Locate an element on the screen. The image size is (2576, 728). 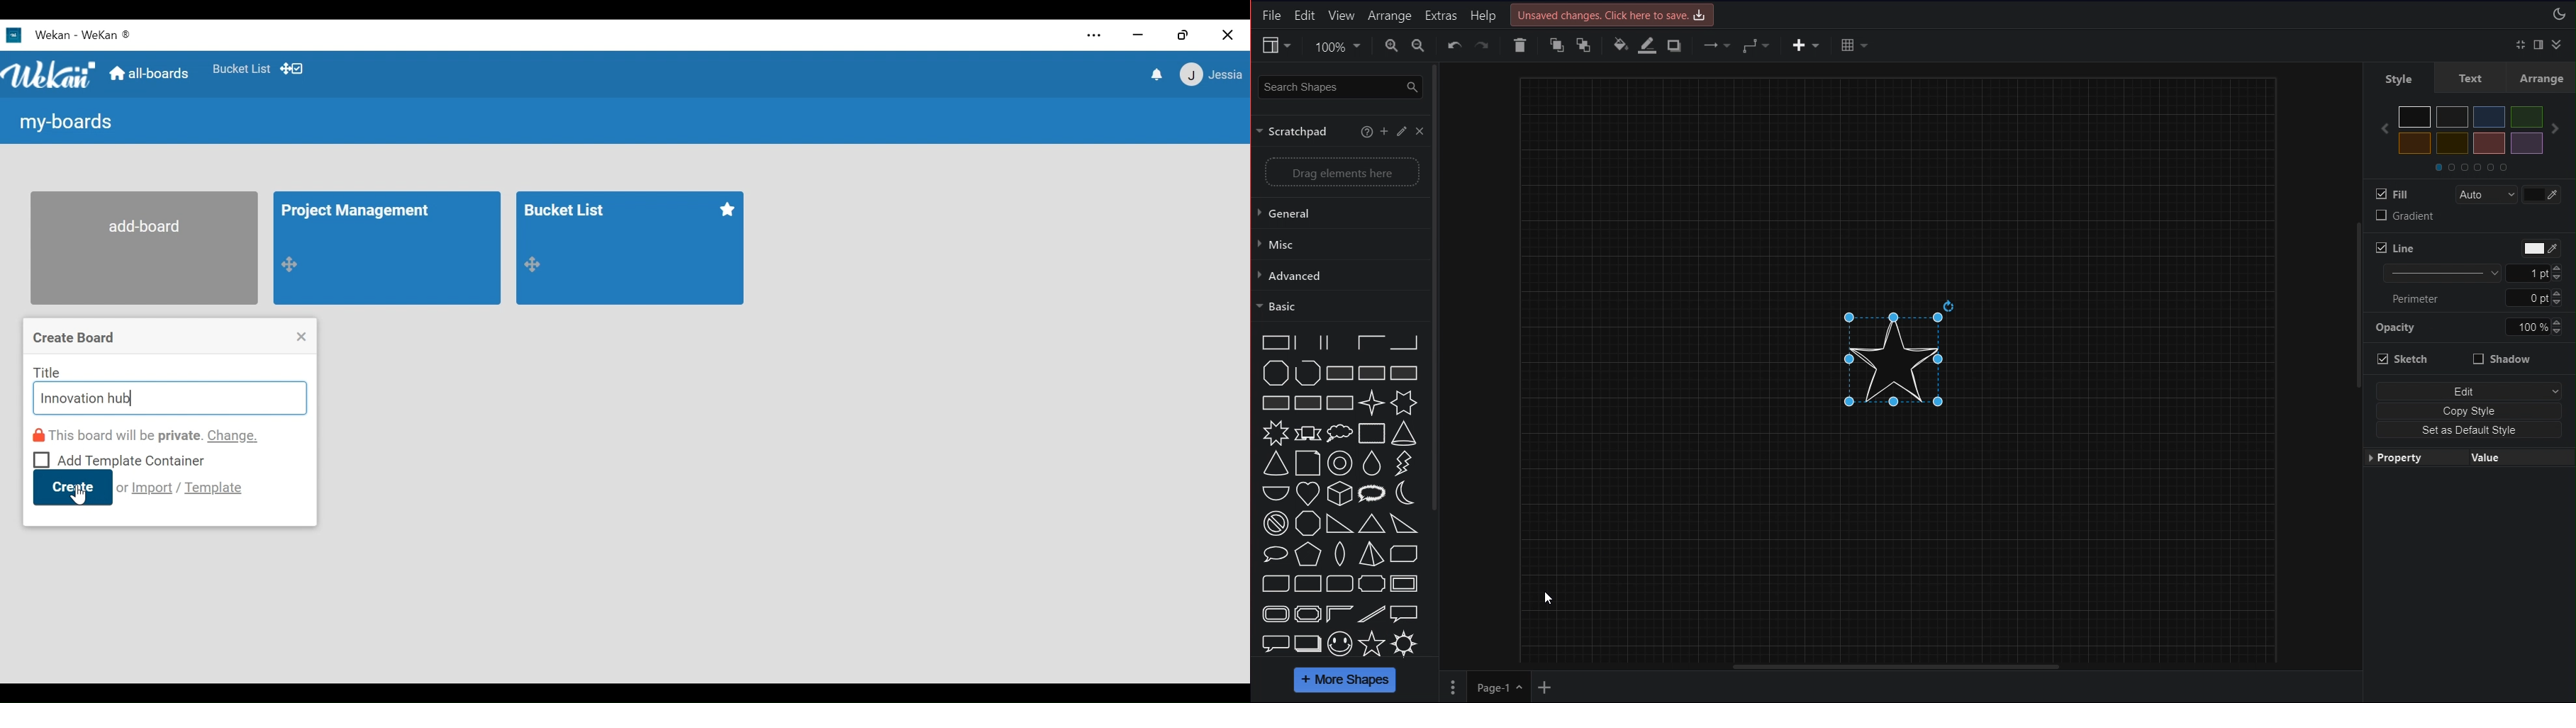
cone (adjustable) is located at coordinates (1276, 464).